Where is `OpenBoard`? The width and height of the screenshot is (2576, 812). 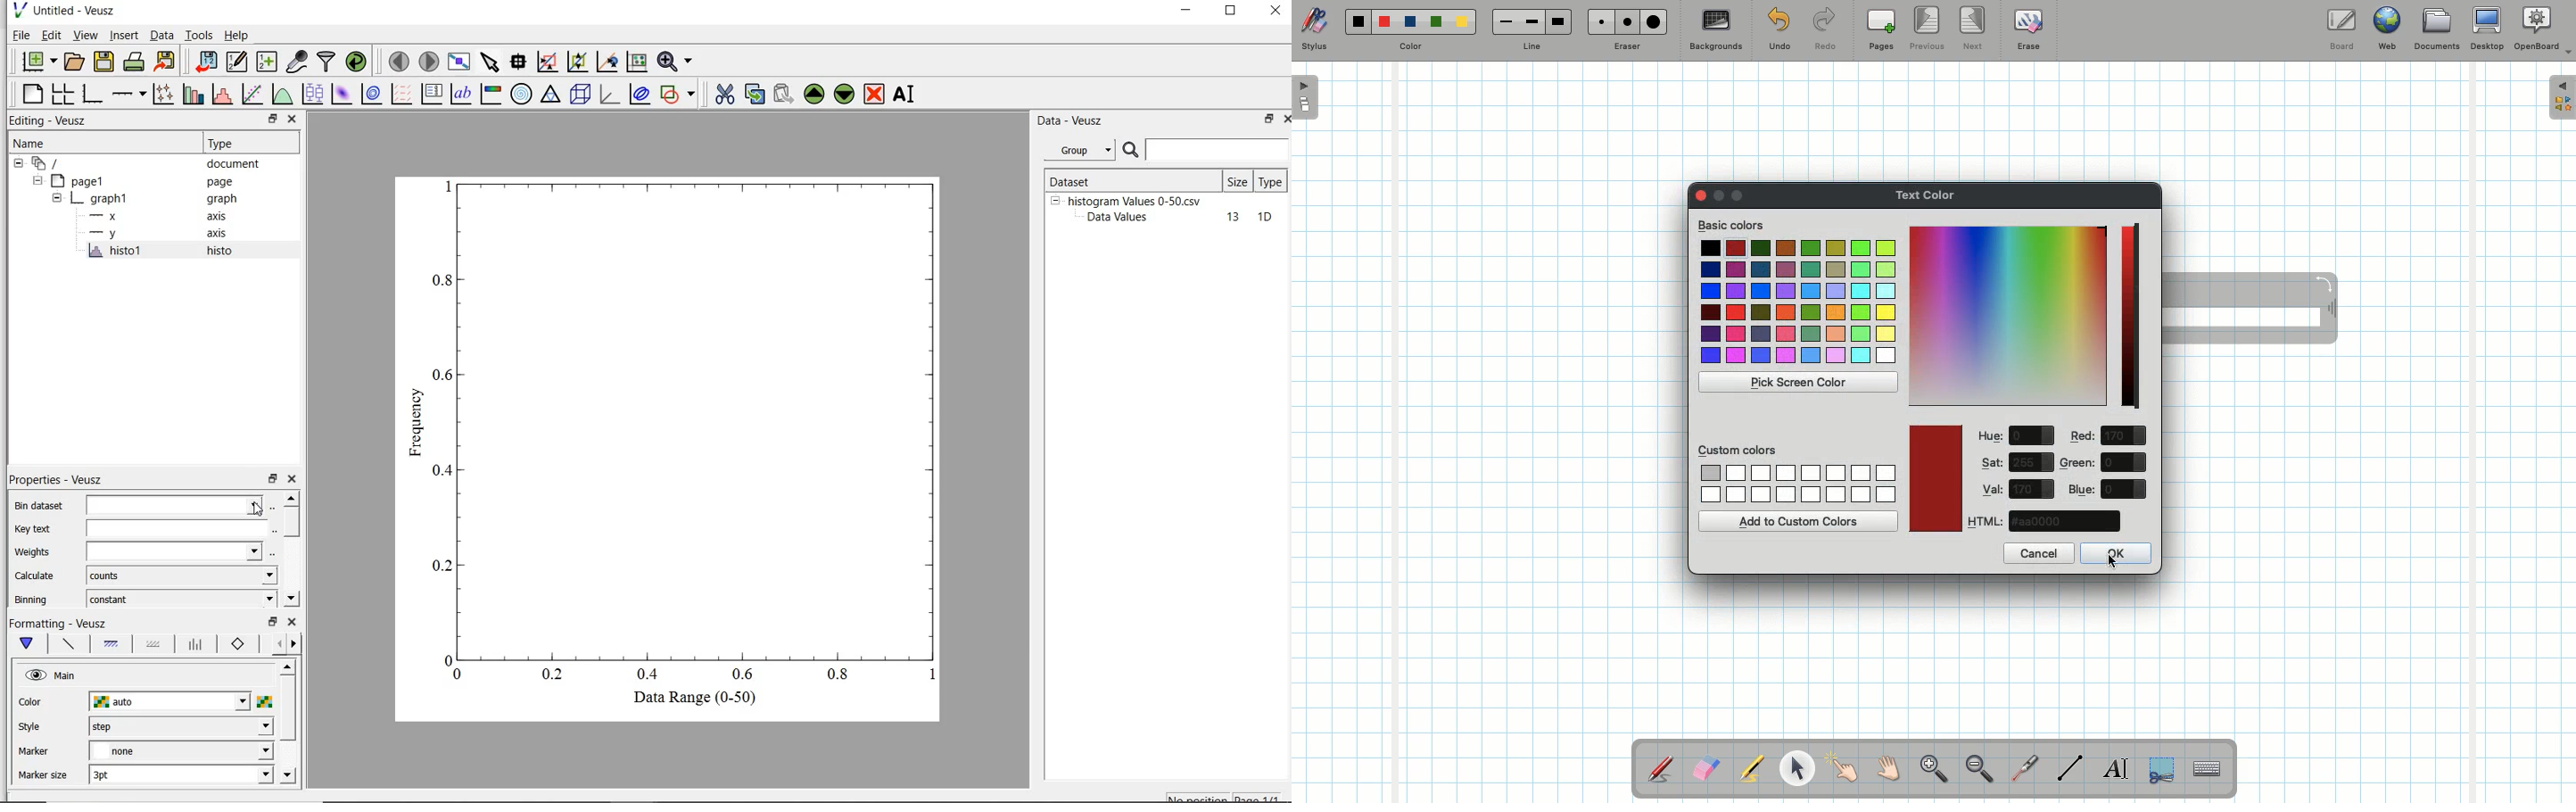 OpenBoard is located at coordinates (2543, 29).